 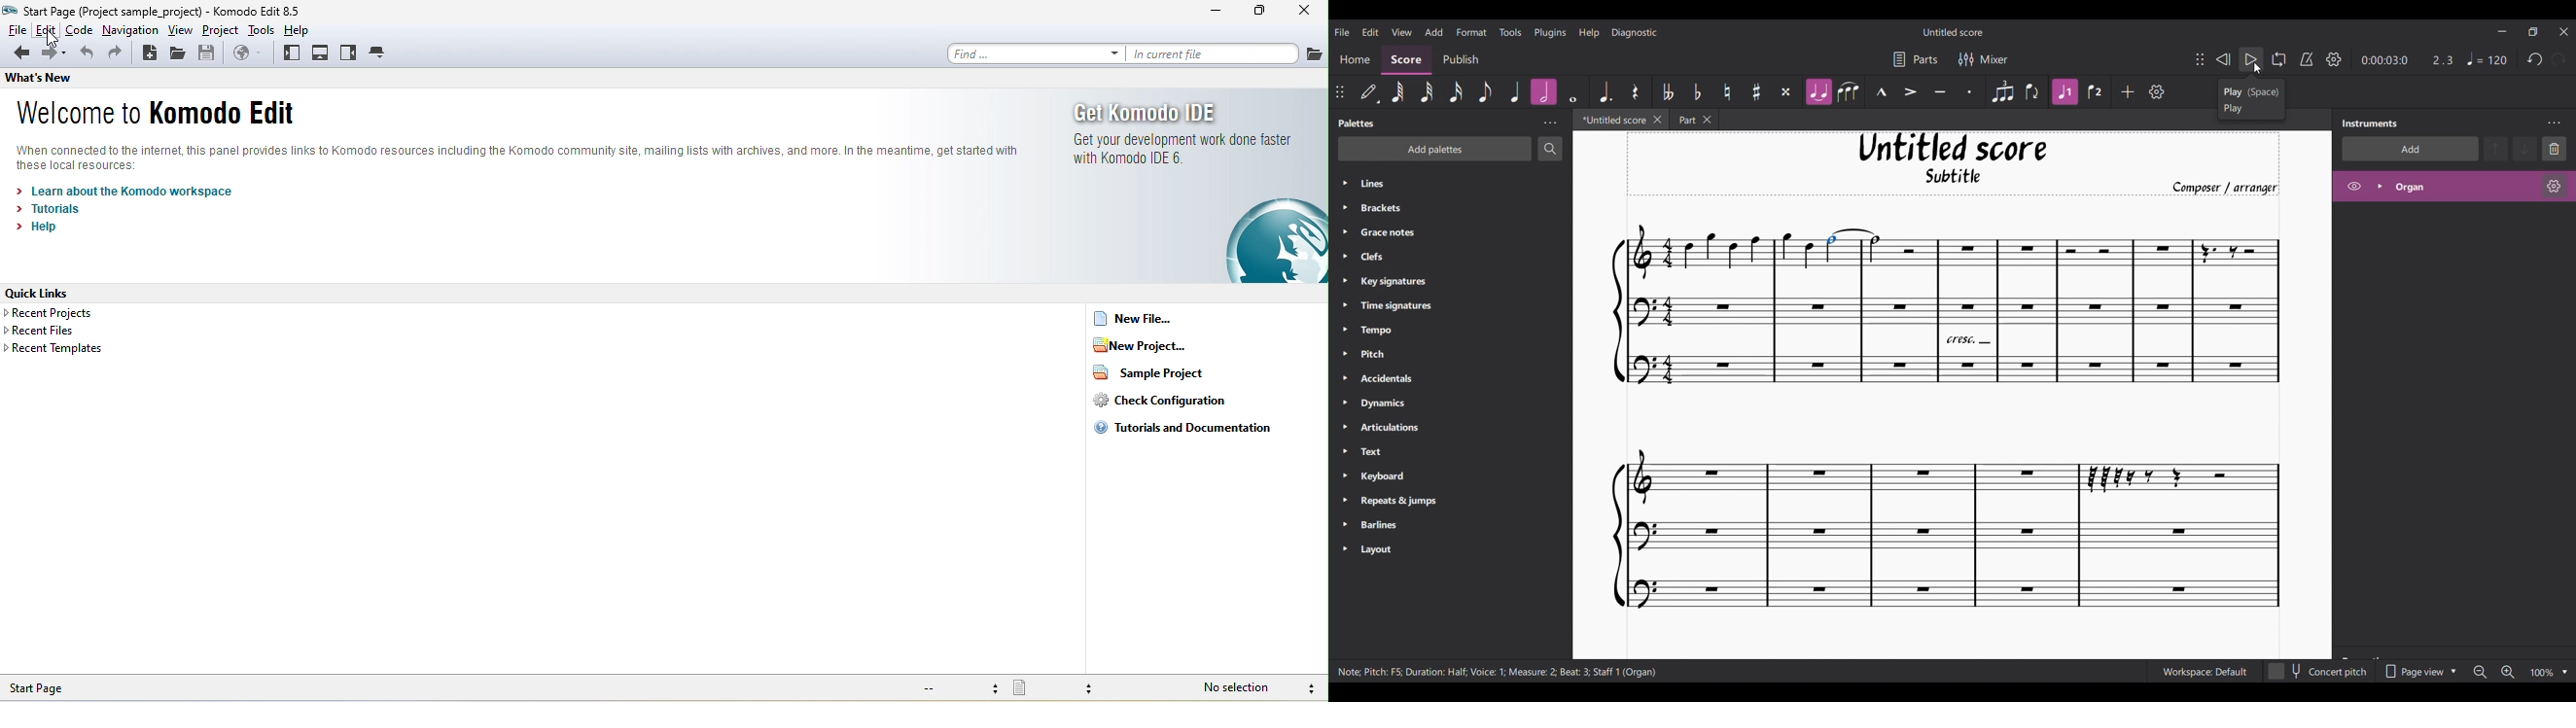 I want to click on in current file, so click(x=1217, y=54).